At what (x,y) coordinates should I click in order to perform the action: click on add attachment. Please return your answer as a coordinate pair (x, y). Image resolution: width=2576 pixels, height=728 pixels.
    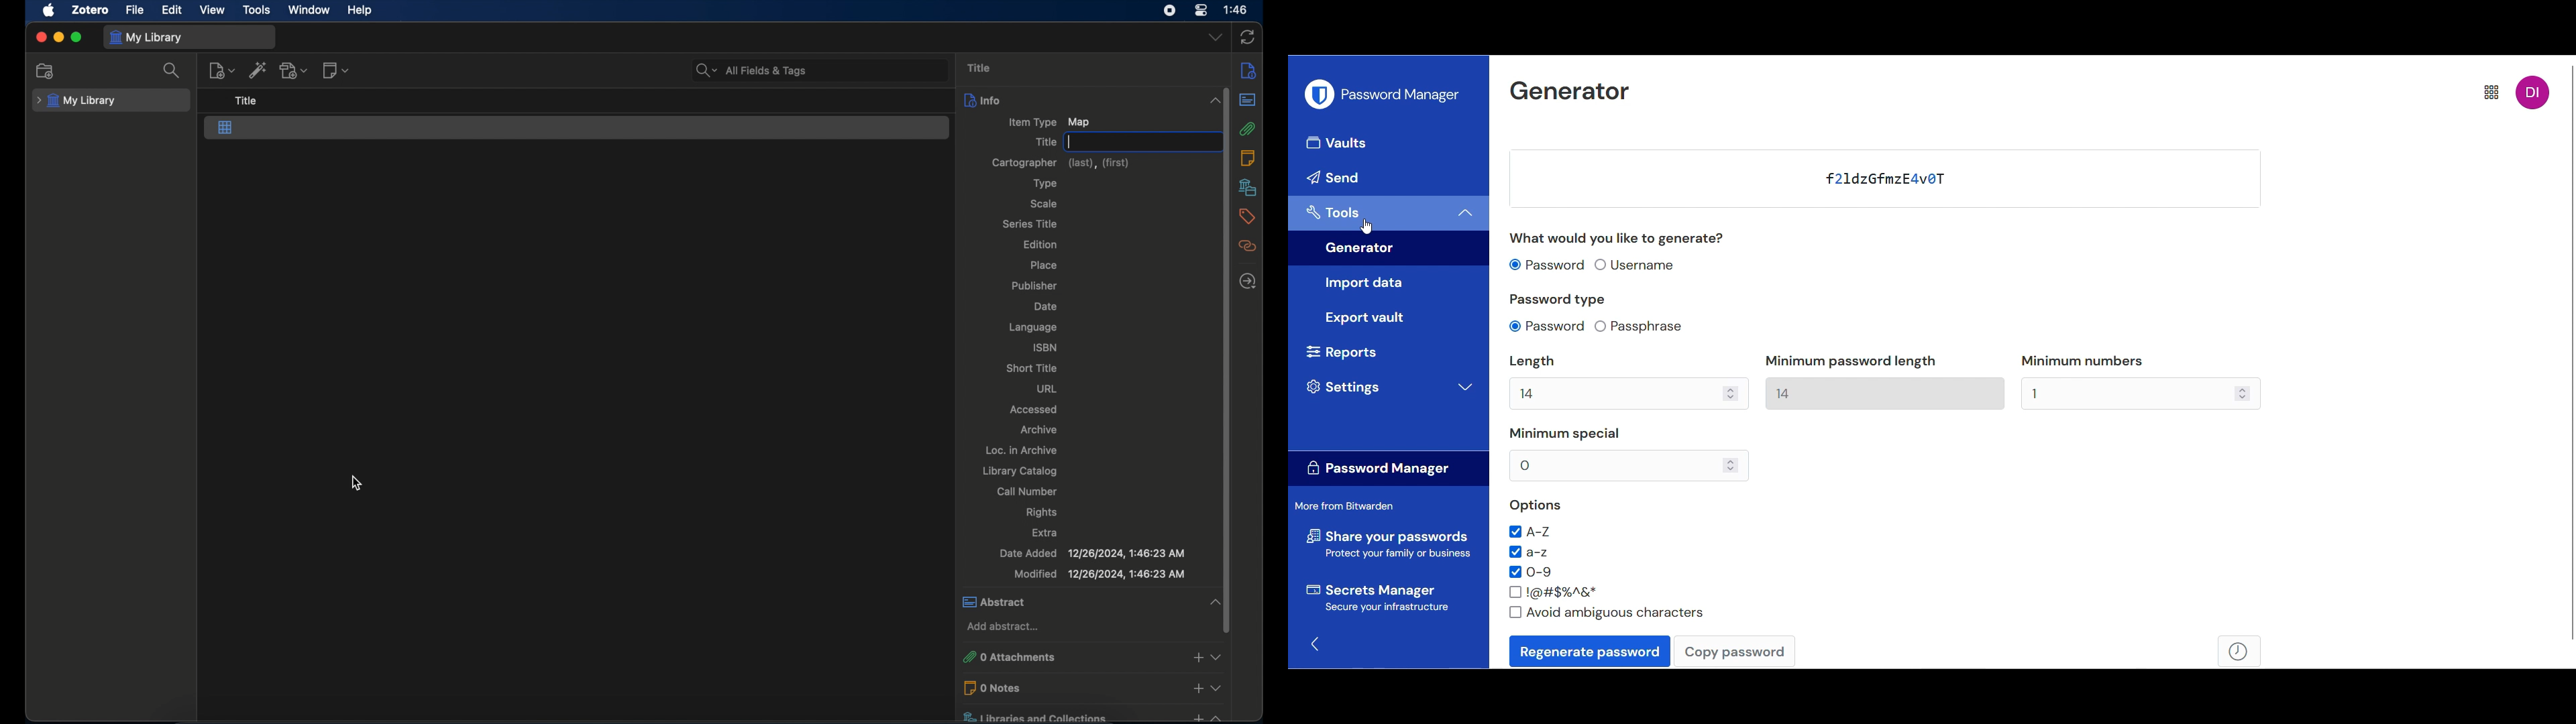
    Looking at the image, I should click on (294, 70).